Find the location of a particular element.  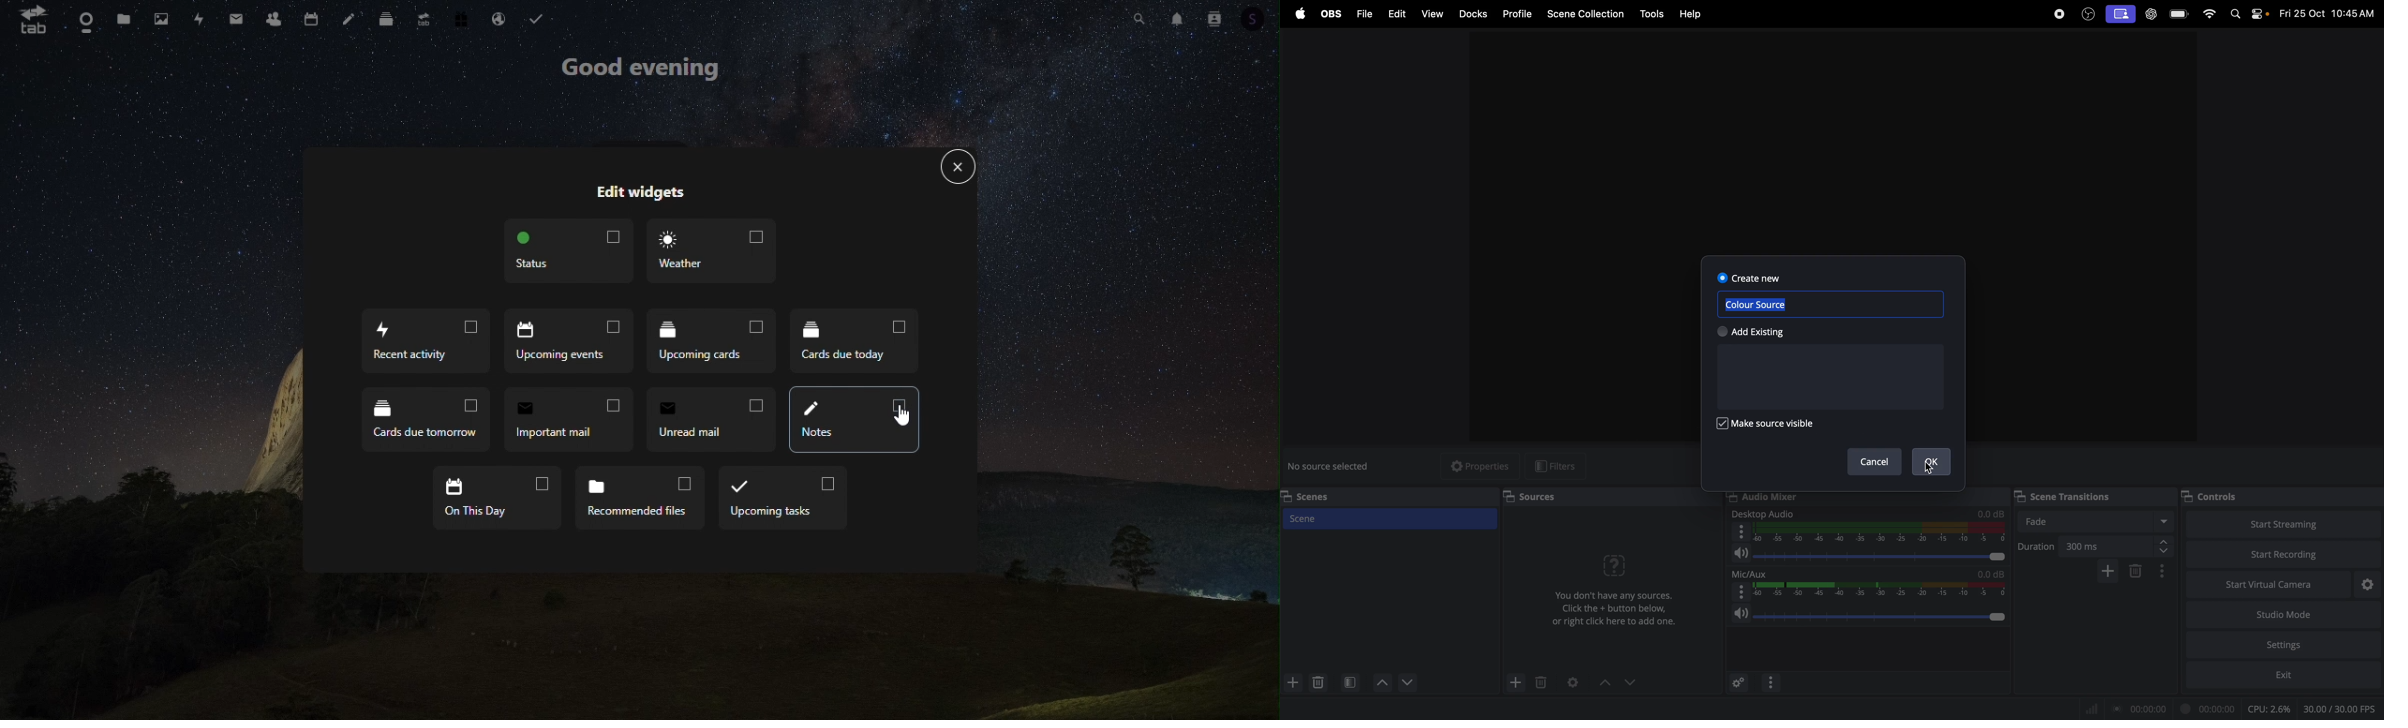

start virtual camera is located at coordinates (2209, 584).